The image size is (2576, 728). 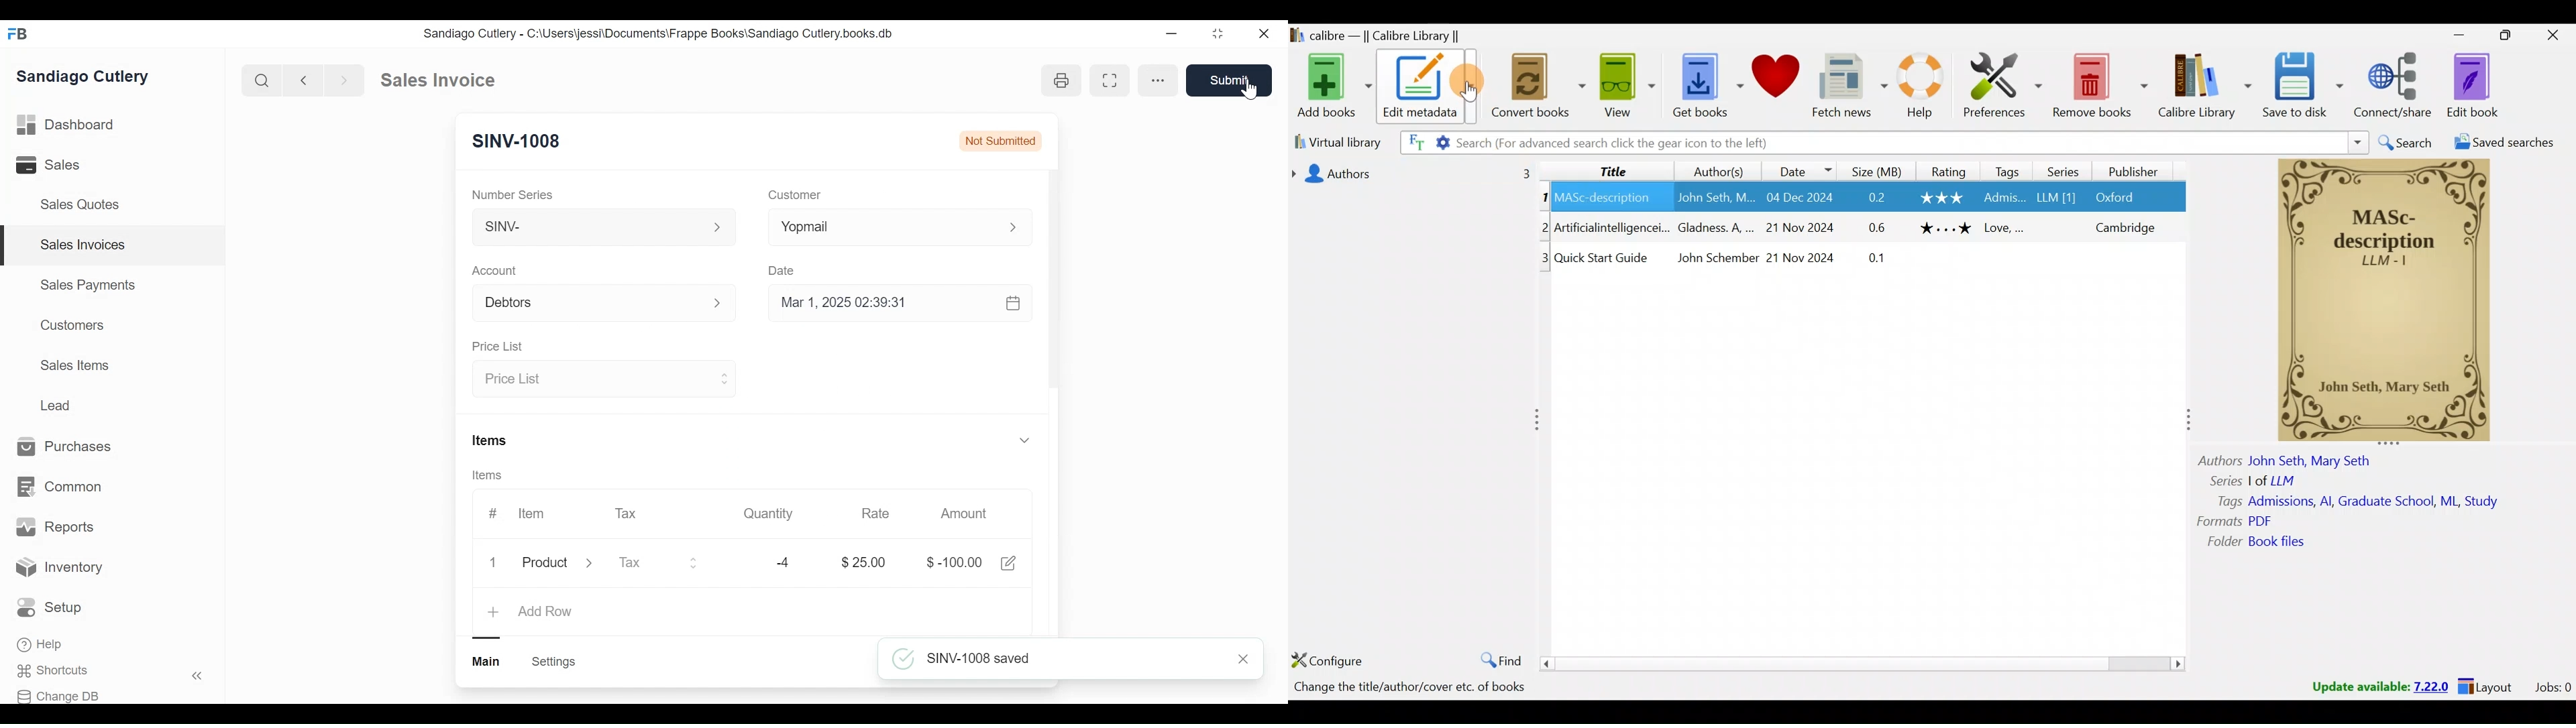 I want to click on Inventory, so click(x=58, y=565).